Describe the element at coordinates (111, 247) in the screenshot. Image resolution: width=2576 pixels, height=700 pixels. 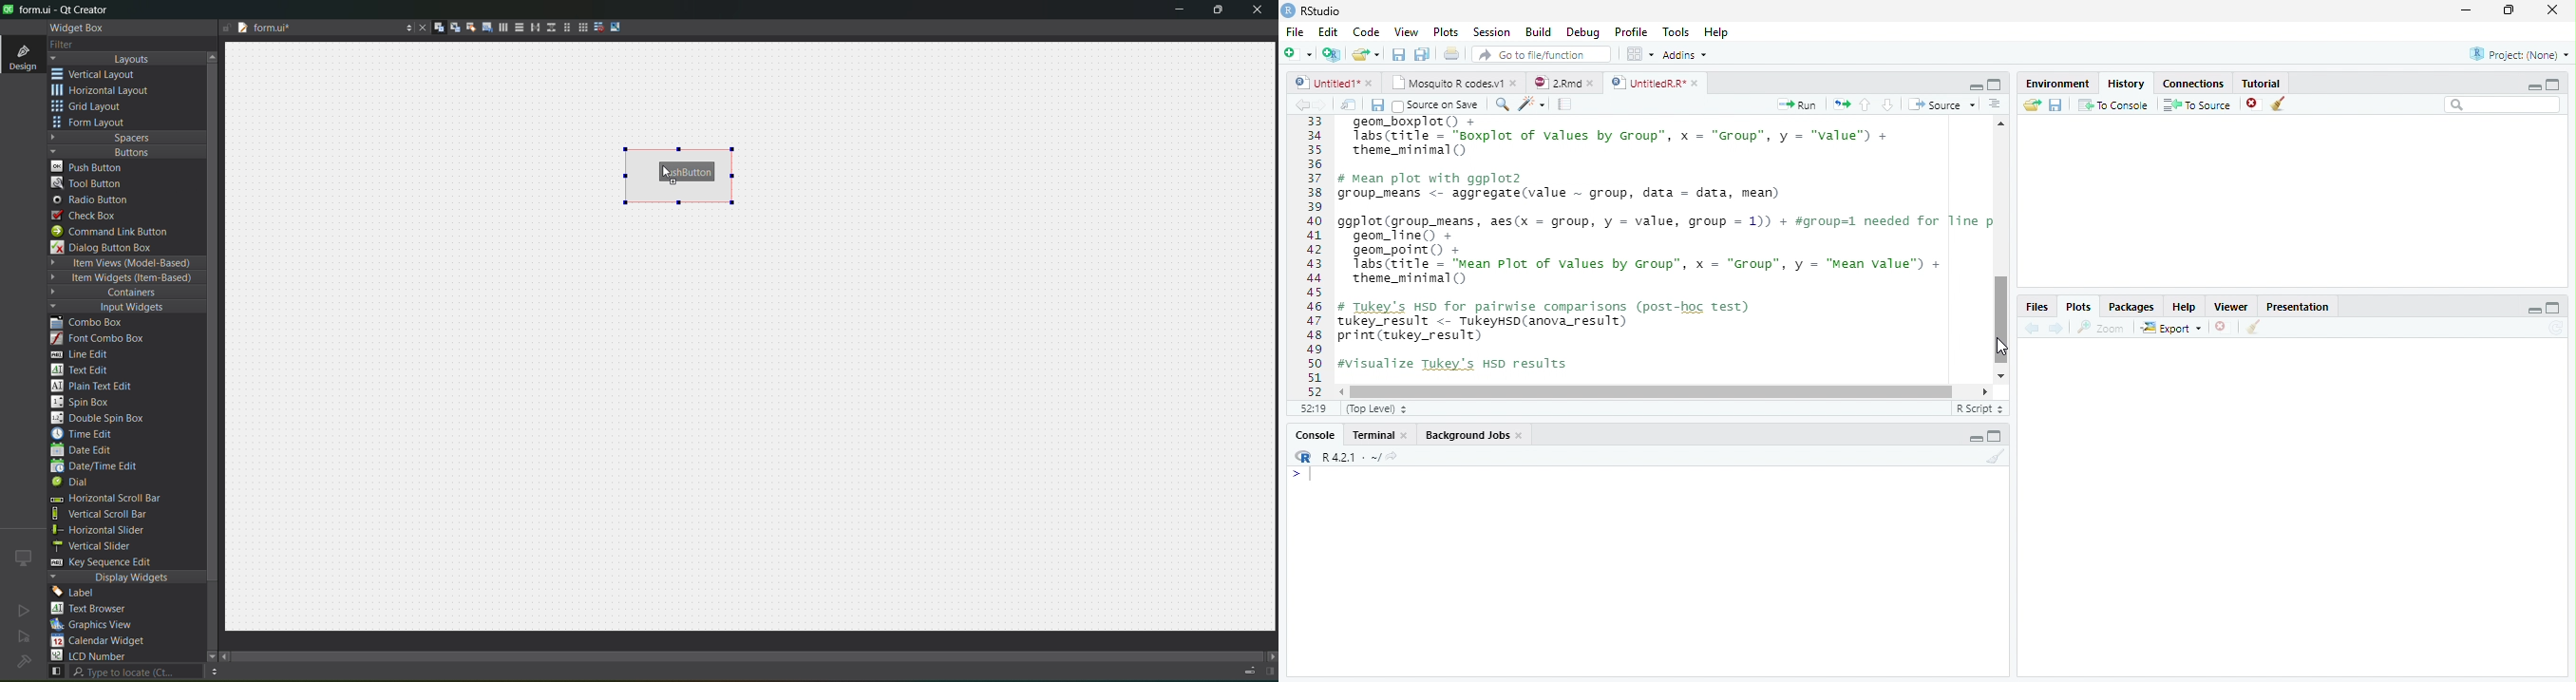
I see `dialog box` at that location.